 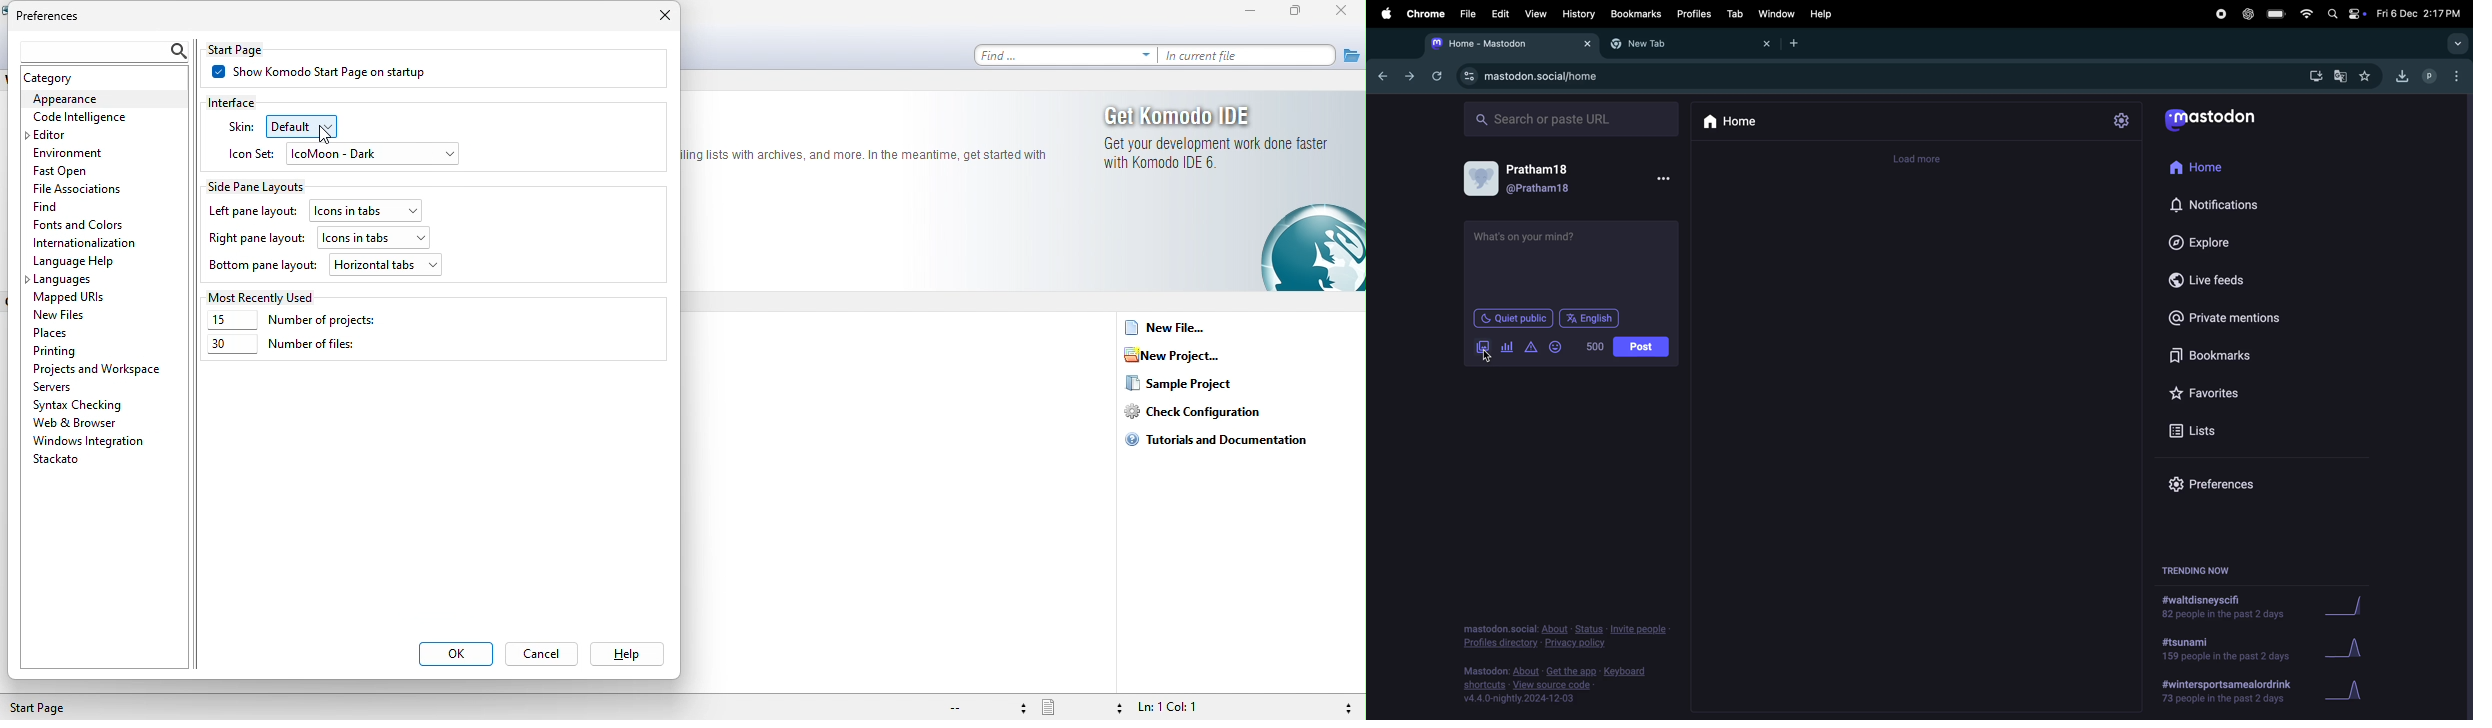 What do you see at coordinates (1923, 160) in the screenshot?
I see `load more` at bounding box center [1923, 160].